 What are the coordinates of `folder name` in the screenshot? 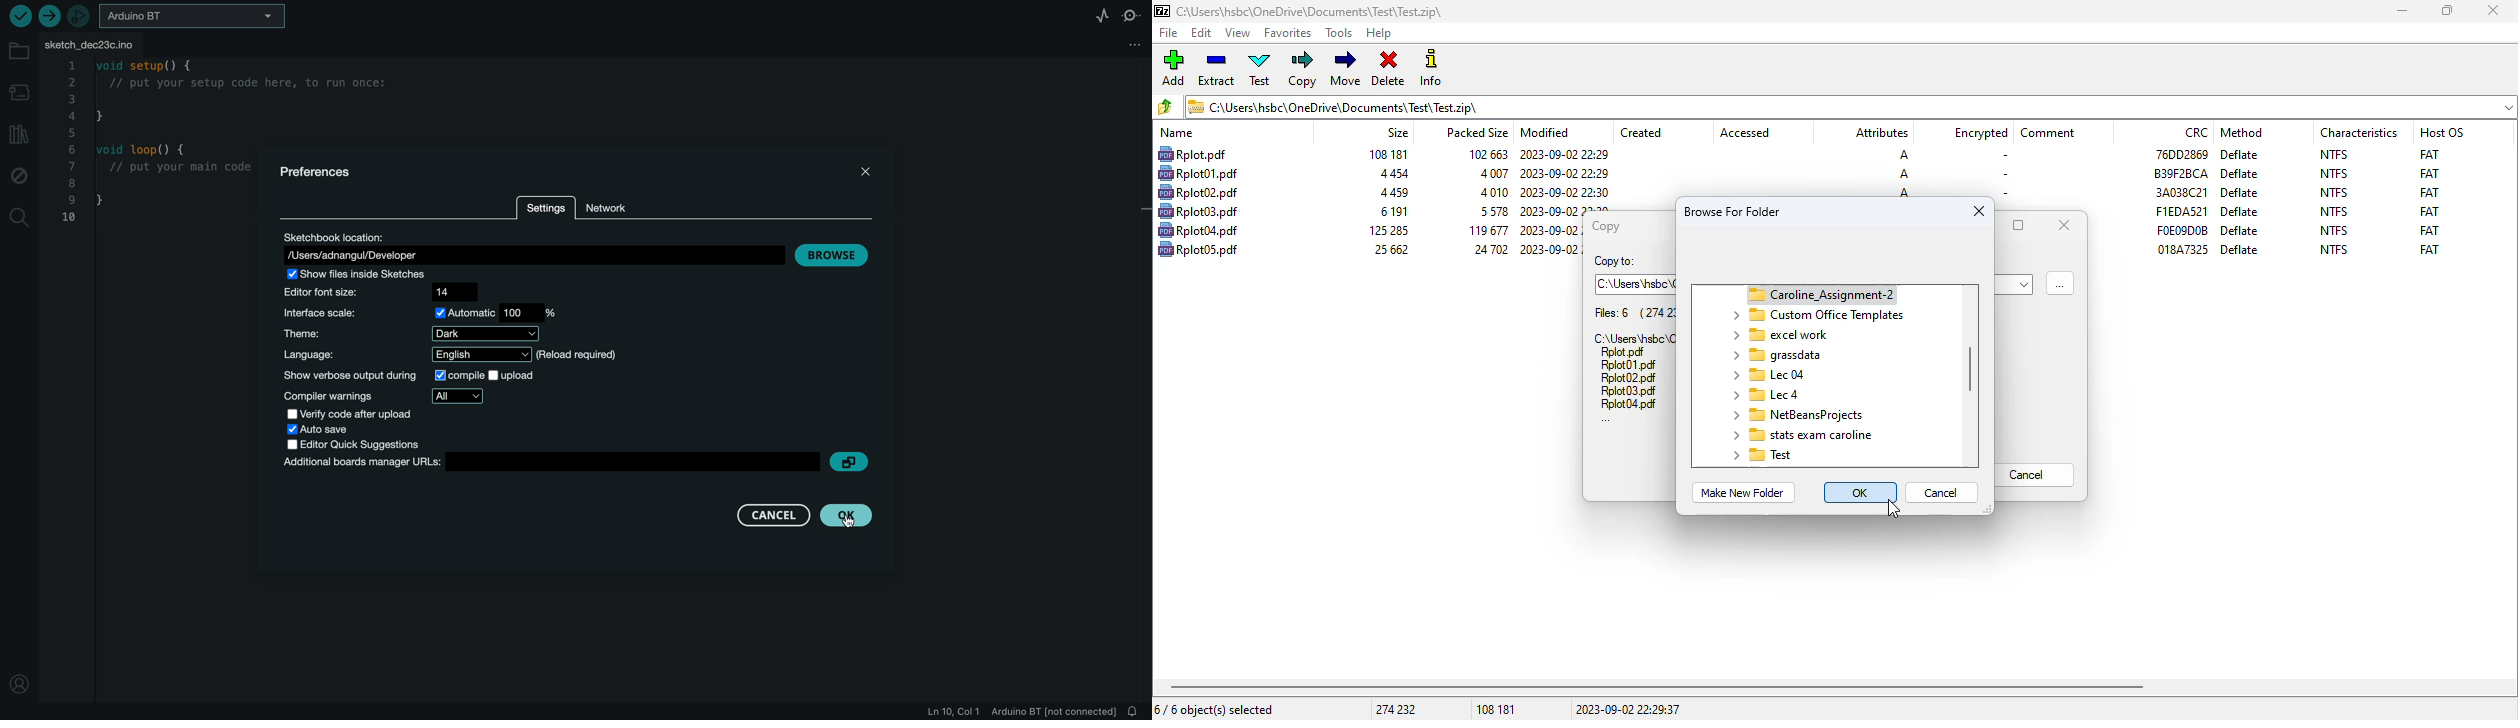 It's located at (1764, 394).